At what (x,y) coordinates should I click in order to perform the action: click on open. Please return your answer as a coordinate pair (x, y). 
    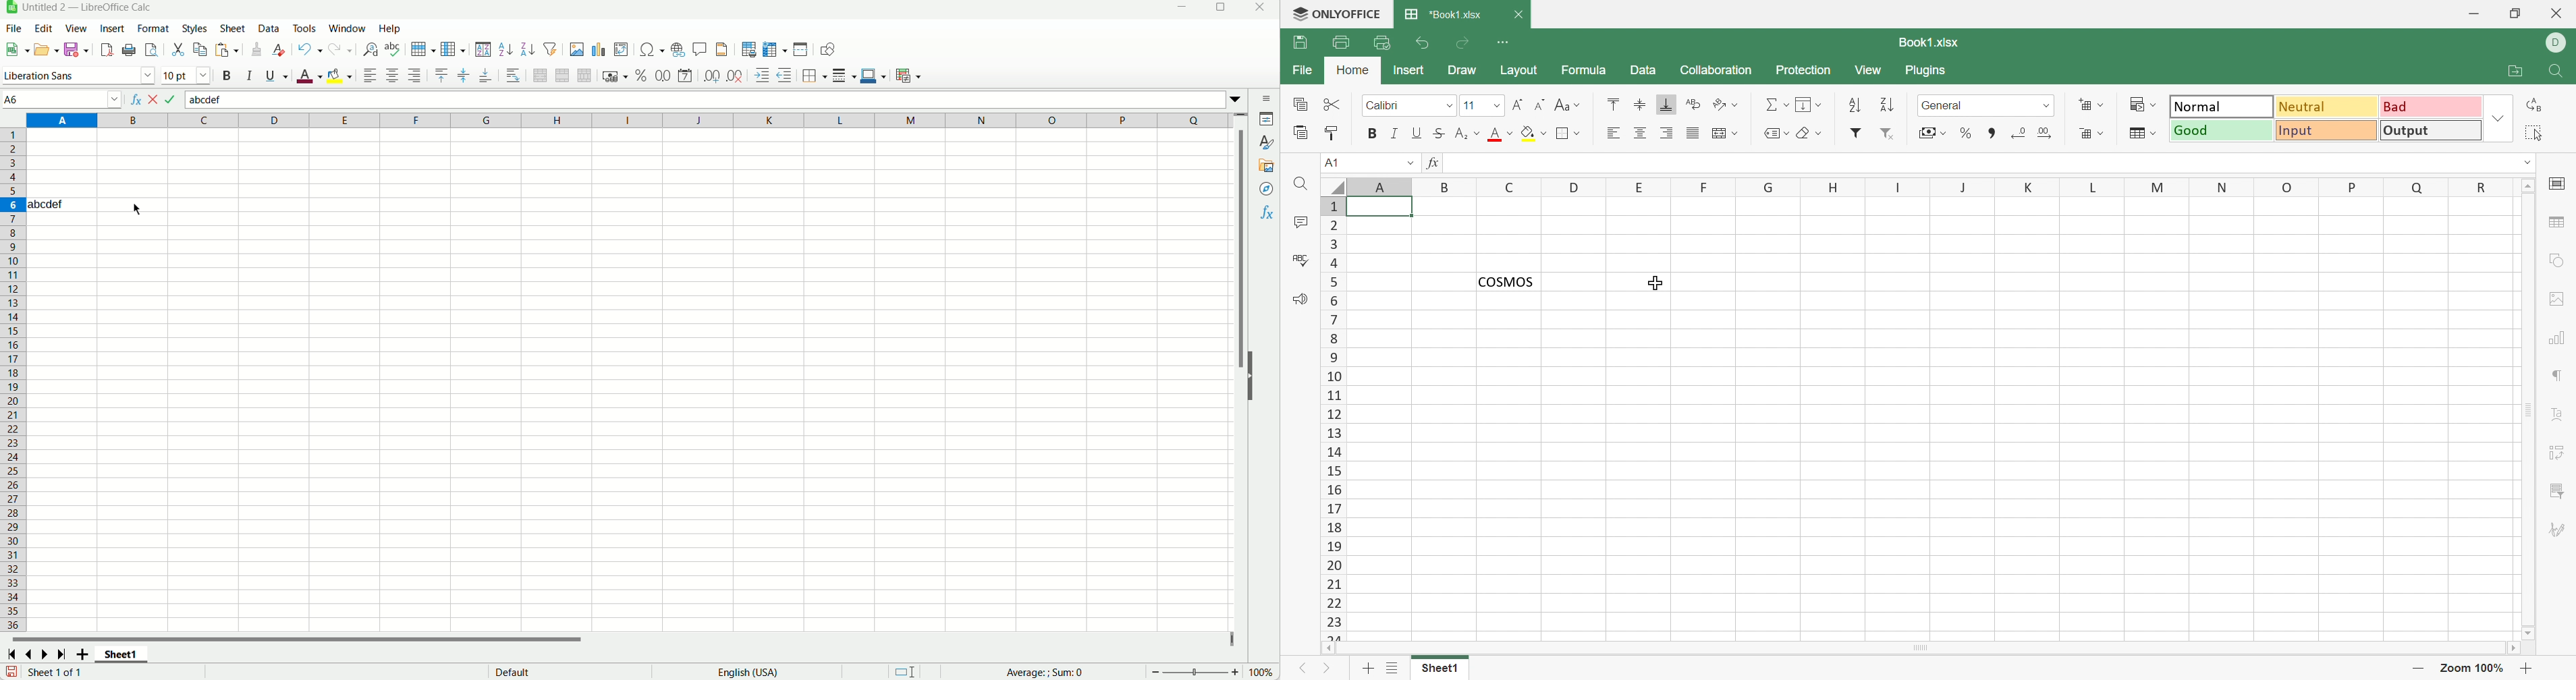
    Looking at the image, I should click on (17, 49).